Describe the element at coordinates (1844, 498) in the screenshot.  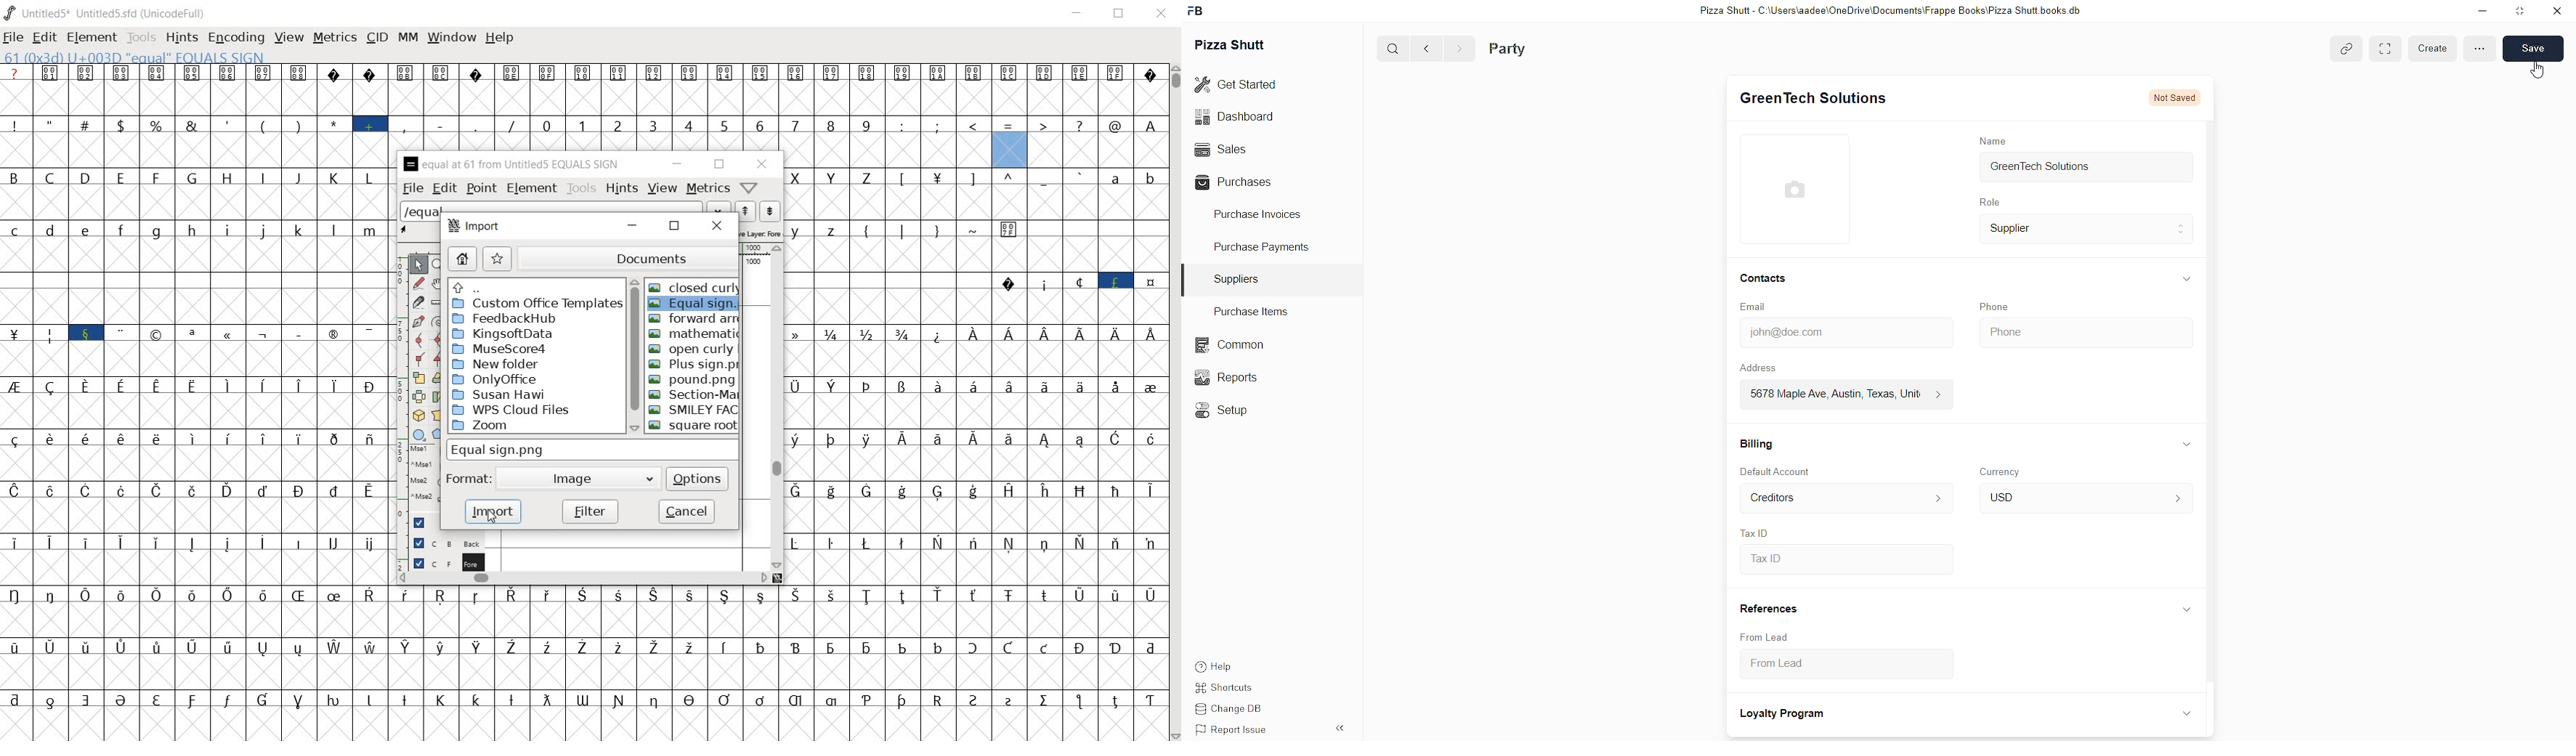
I see `Creditors` at that location.